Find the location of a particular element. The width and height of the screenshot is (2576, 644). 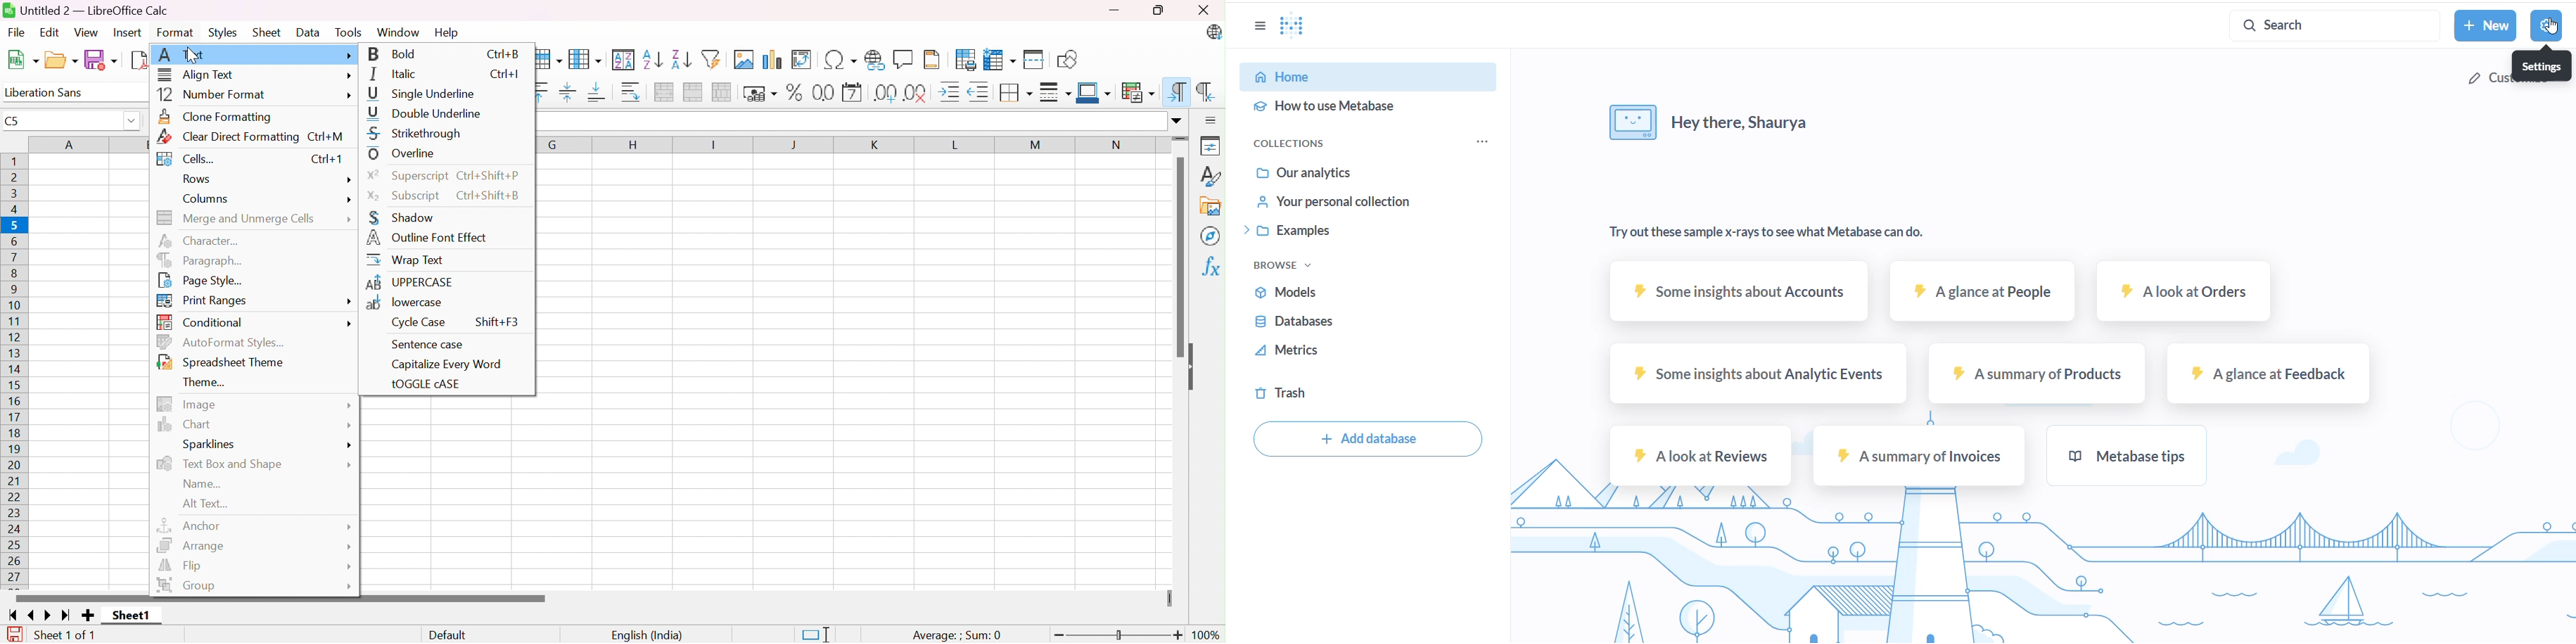

Format as Date is located at coordinates (853, 92).